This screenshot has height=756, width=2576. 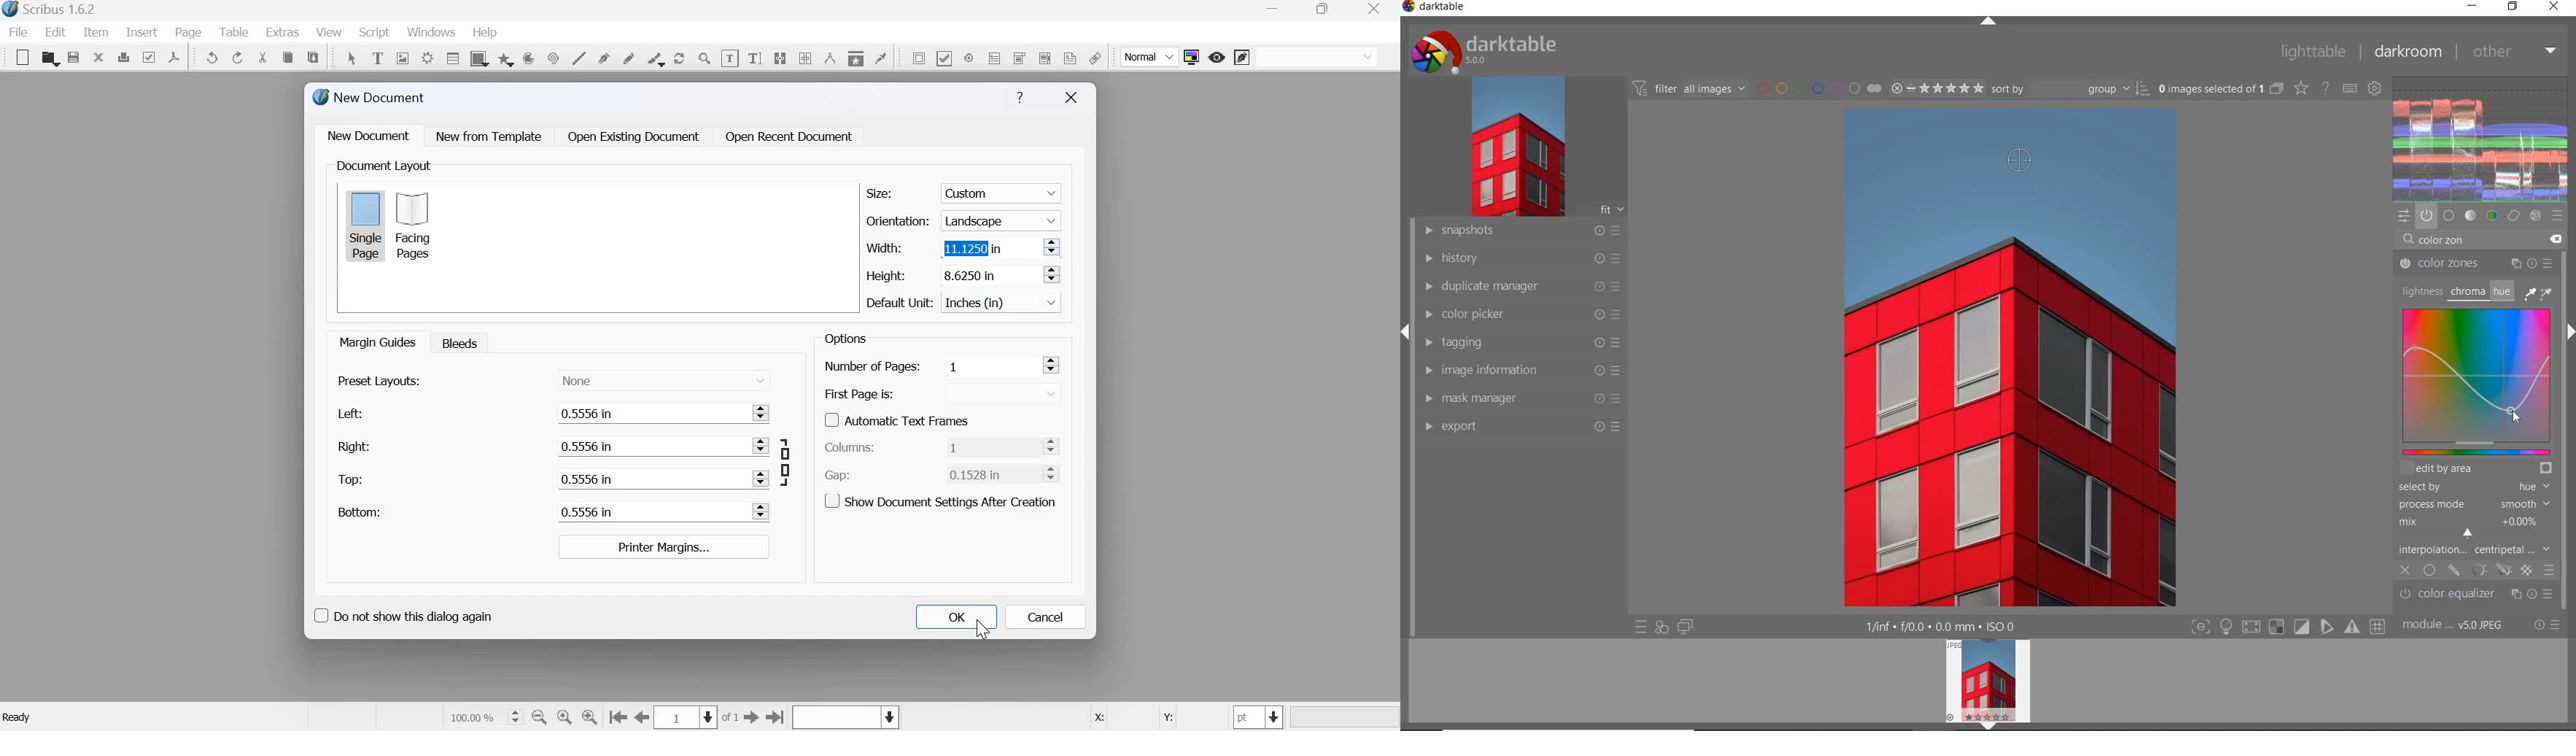 What do you see at coordinates (492, 136) in the screenshot?
I see `New from Template` at bounding box center [492, 136].